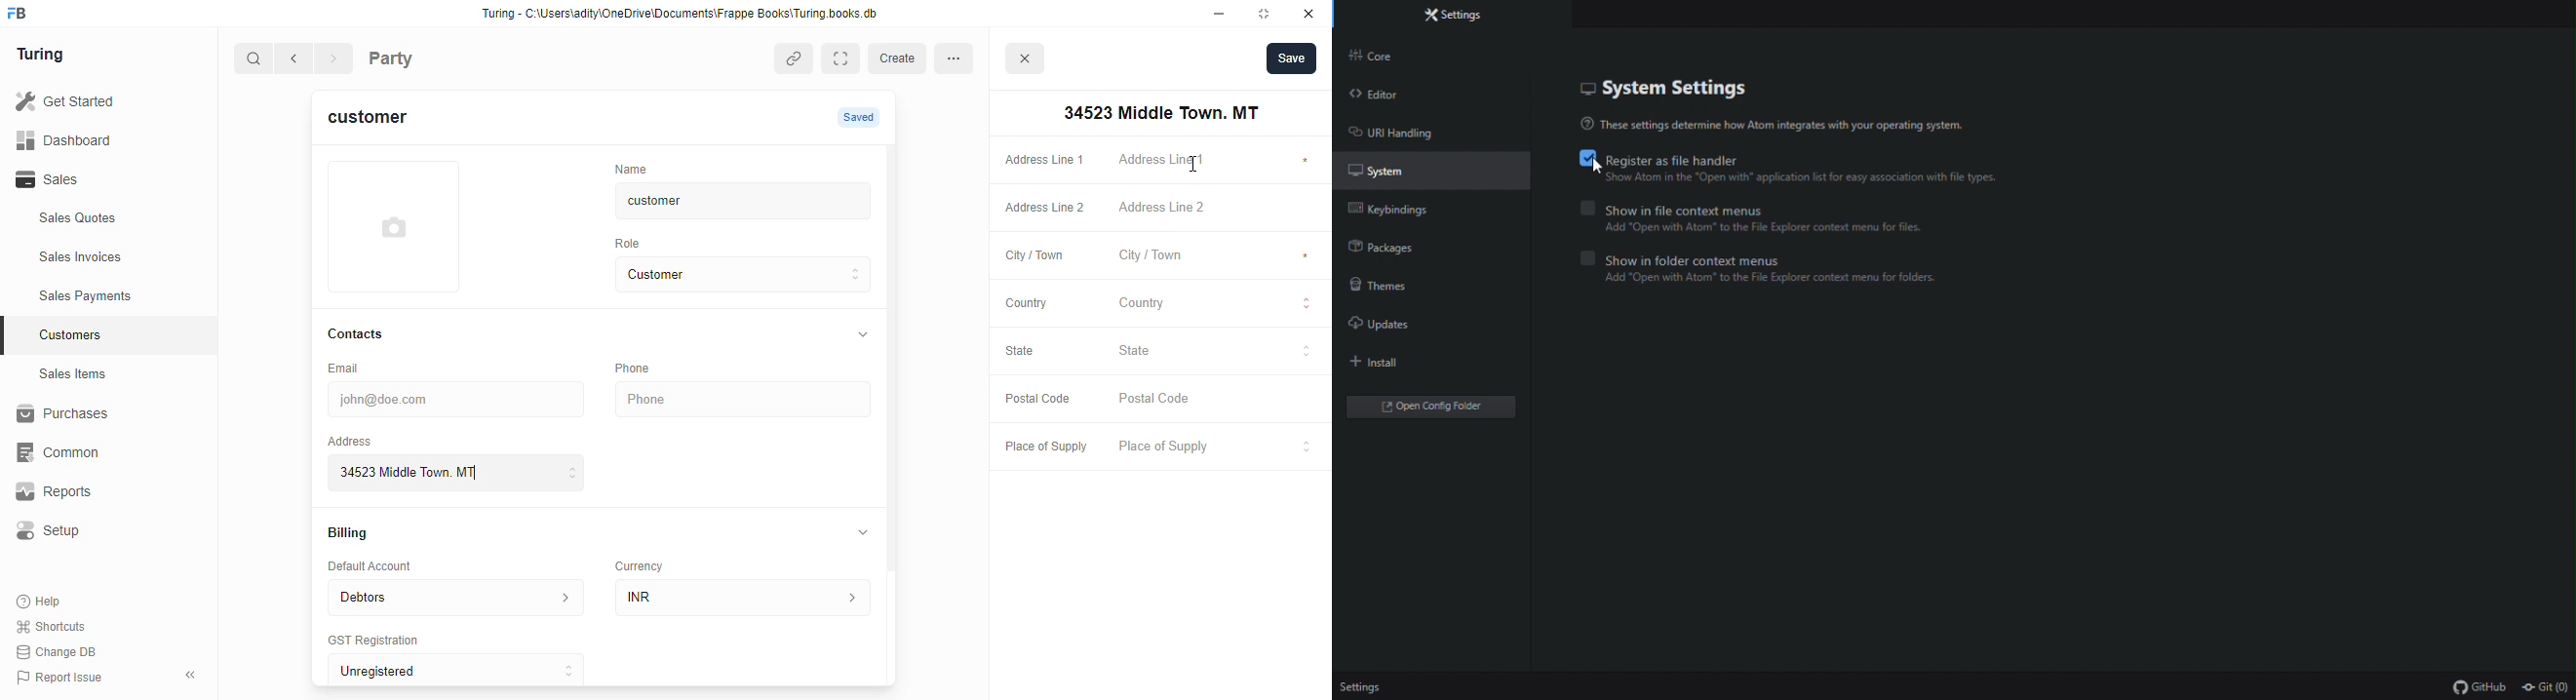  Describe the element at coordinates (634, 243) in the screenshot. I see `Role` at that location.